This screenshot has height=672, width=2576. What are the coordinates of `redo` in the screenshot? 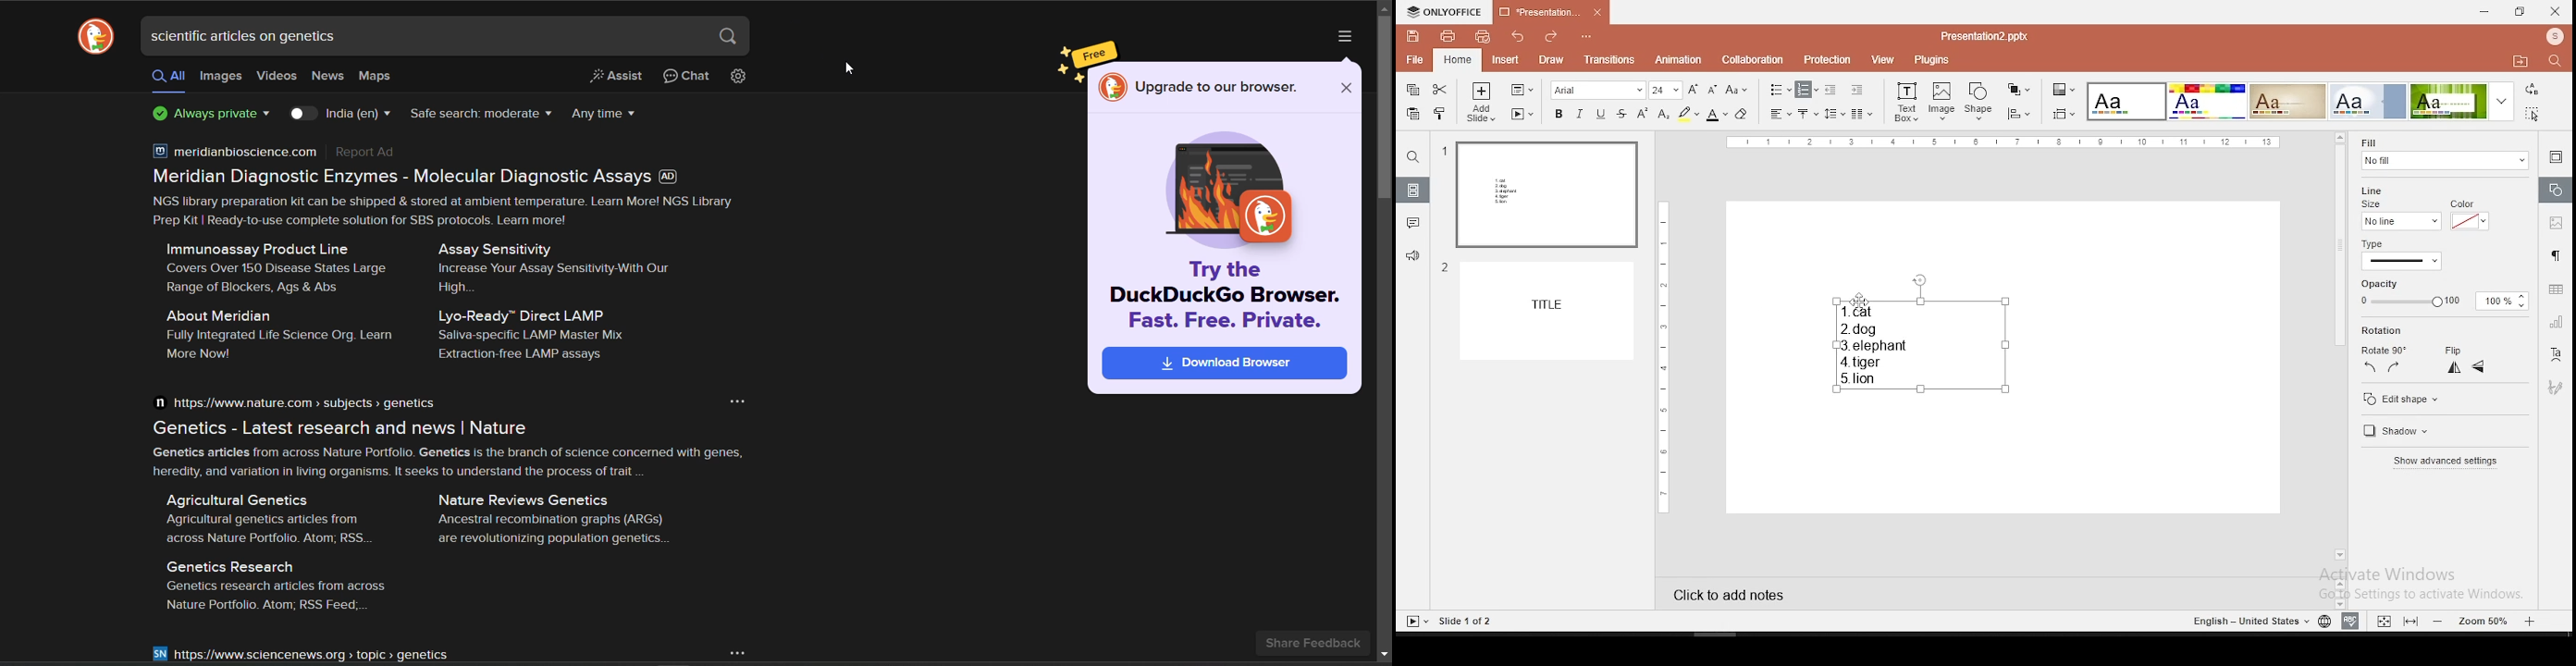 It's located at (1552, 39).